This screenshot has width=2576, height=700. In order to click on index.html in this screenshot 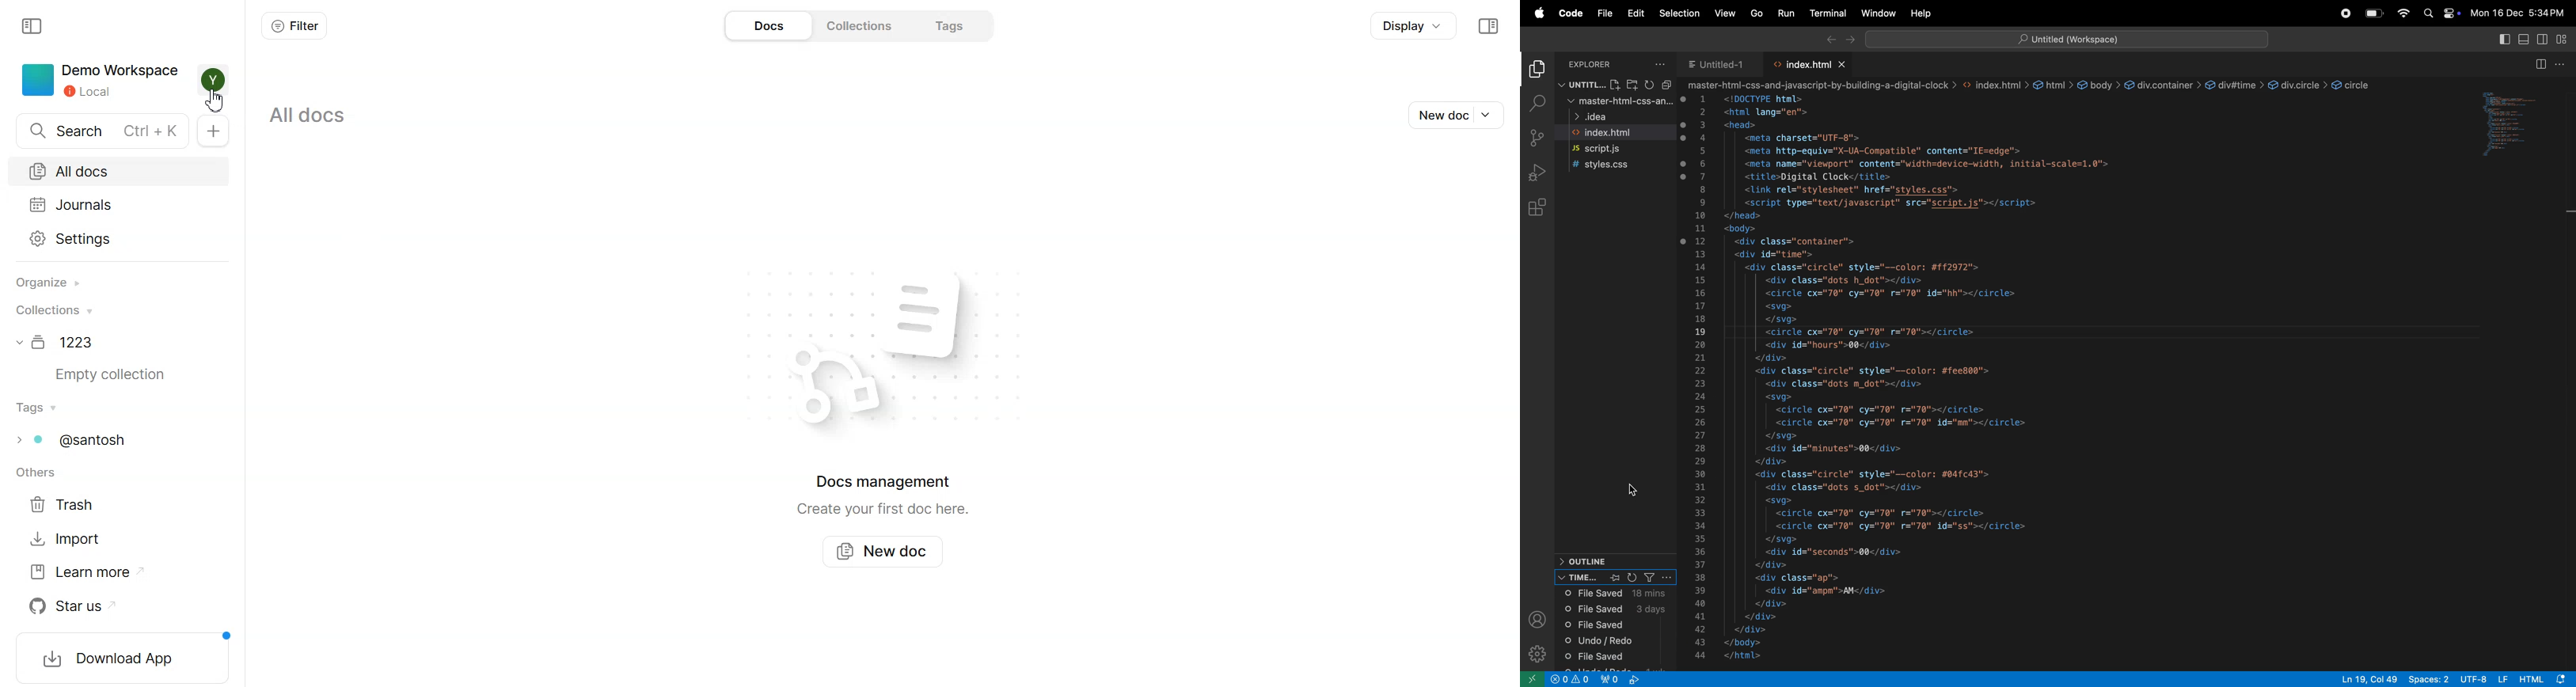, I will do `click(1813, 64)`.